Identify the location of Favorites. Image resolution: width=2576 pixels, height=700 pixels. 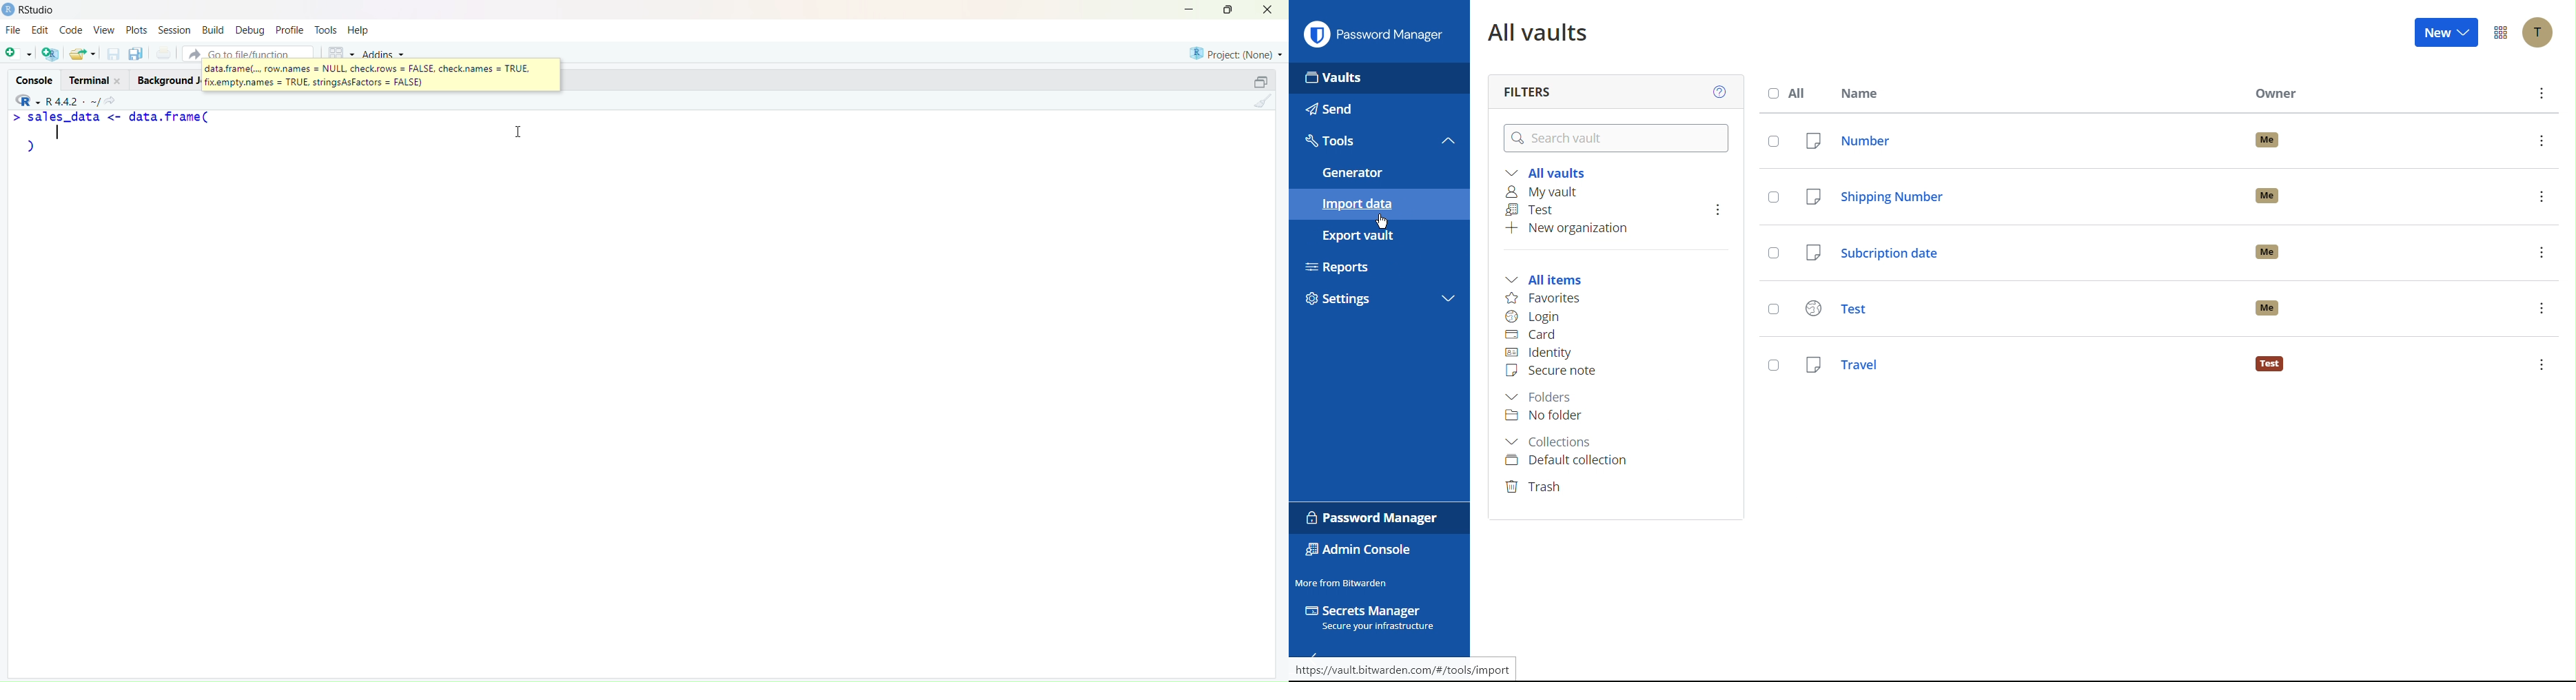
(1546, 298).